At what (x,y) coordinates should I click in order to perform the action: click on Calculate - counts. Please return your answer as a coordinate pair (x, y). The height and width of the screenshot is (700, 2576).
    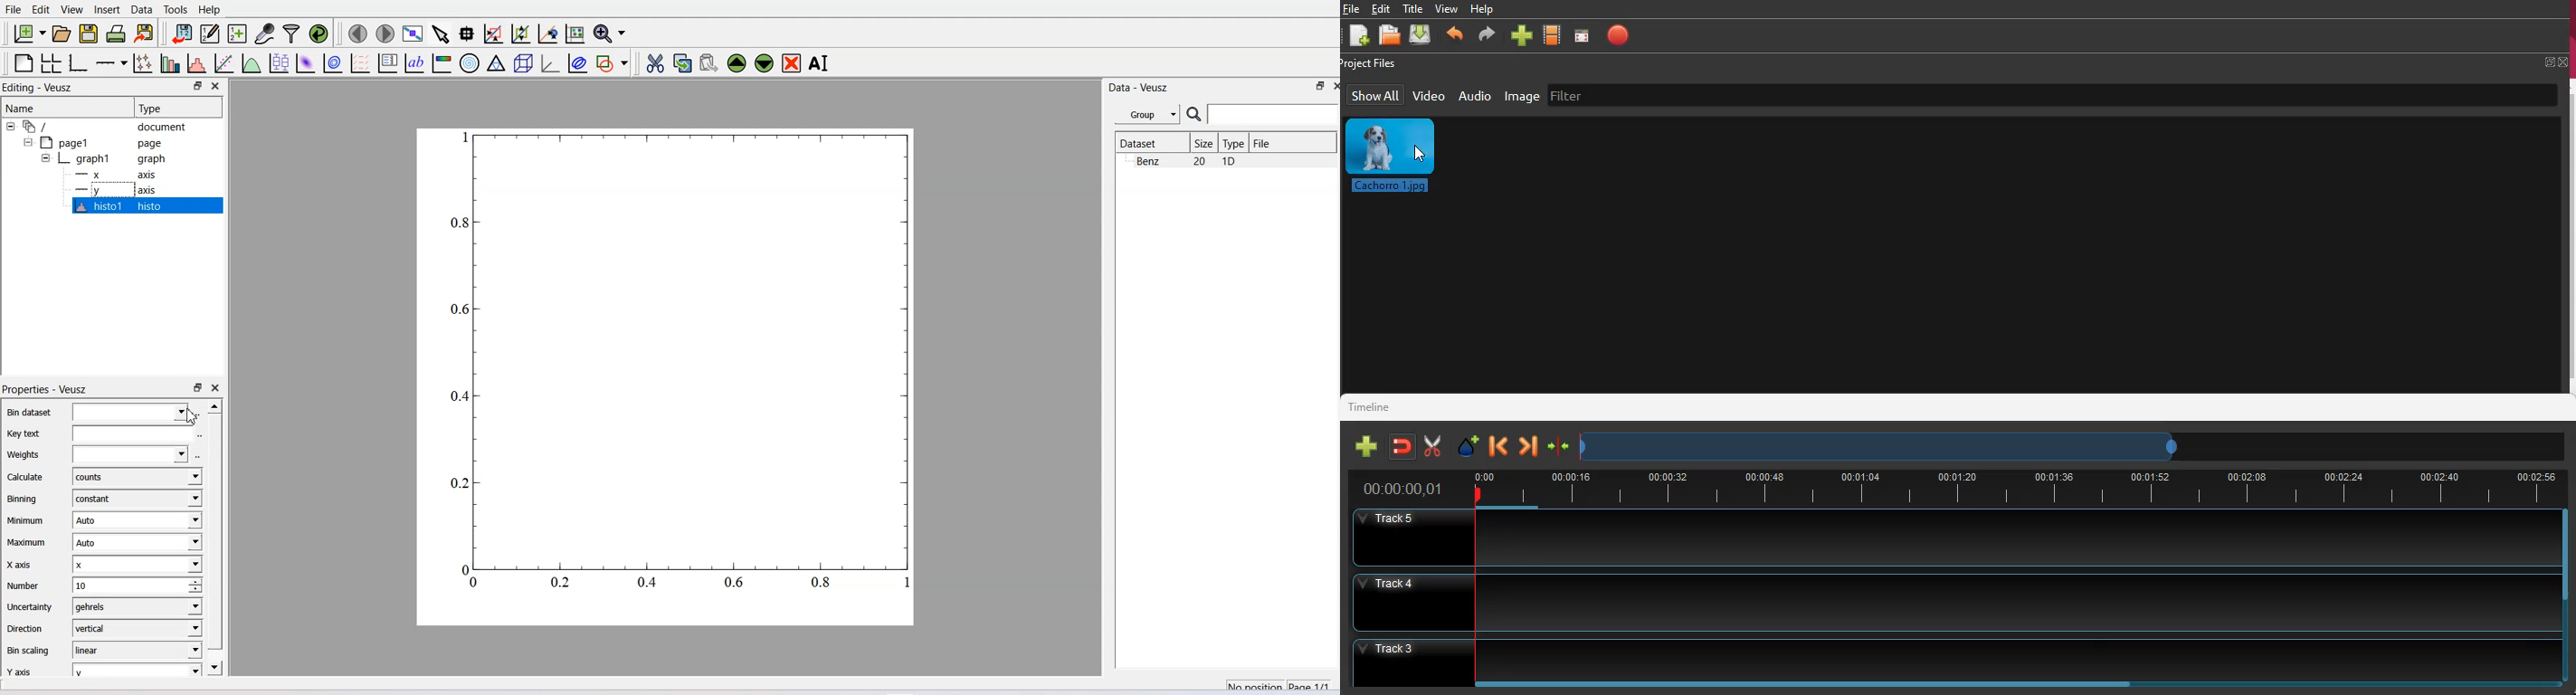
    Looking at the image, I should click on (102, 476).